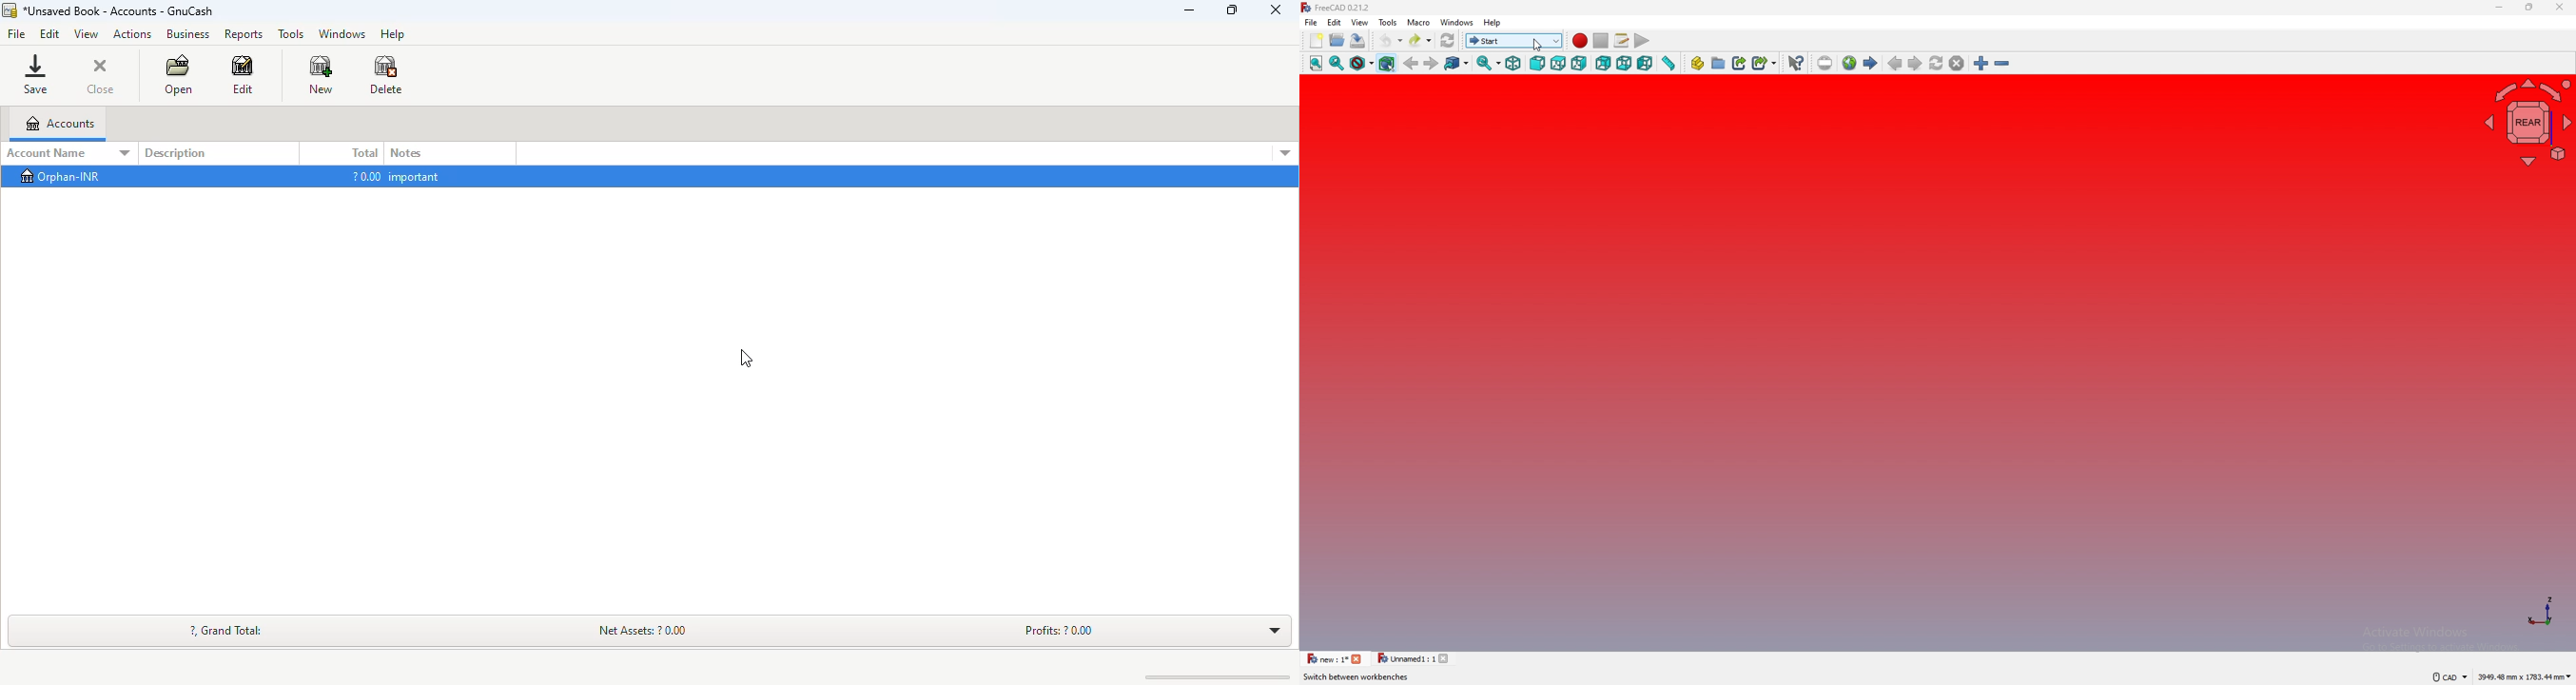 The width and height of the screenshot is (2576, 700). What do you see at coordinates (1311, 22) in the screenshot?
I see `file` at bounding box center [1311, 22].